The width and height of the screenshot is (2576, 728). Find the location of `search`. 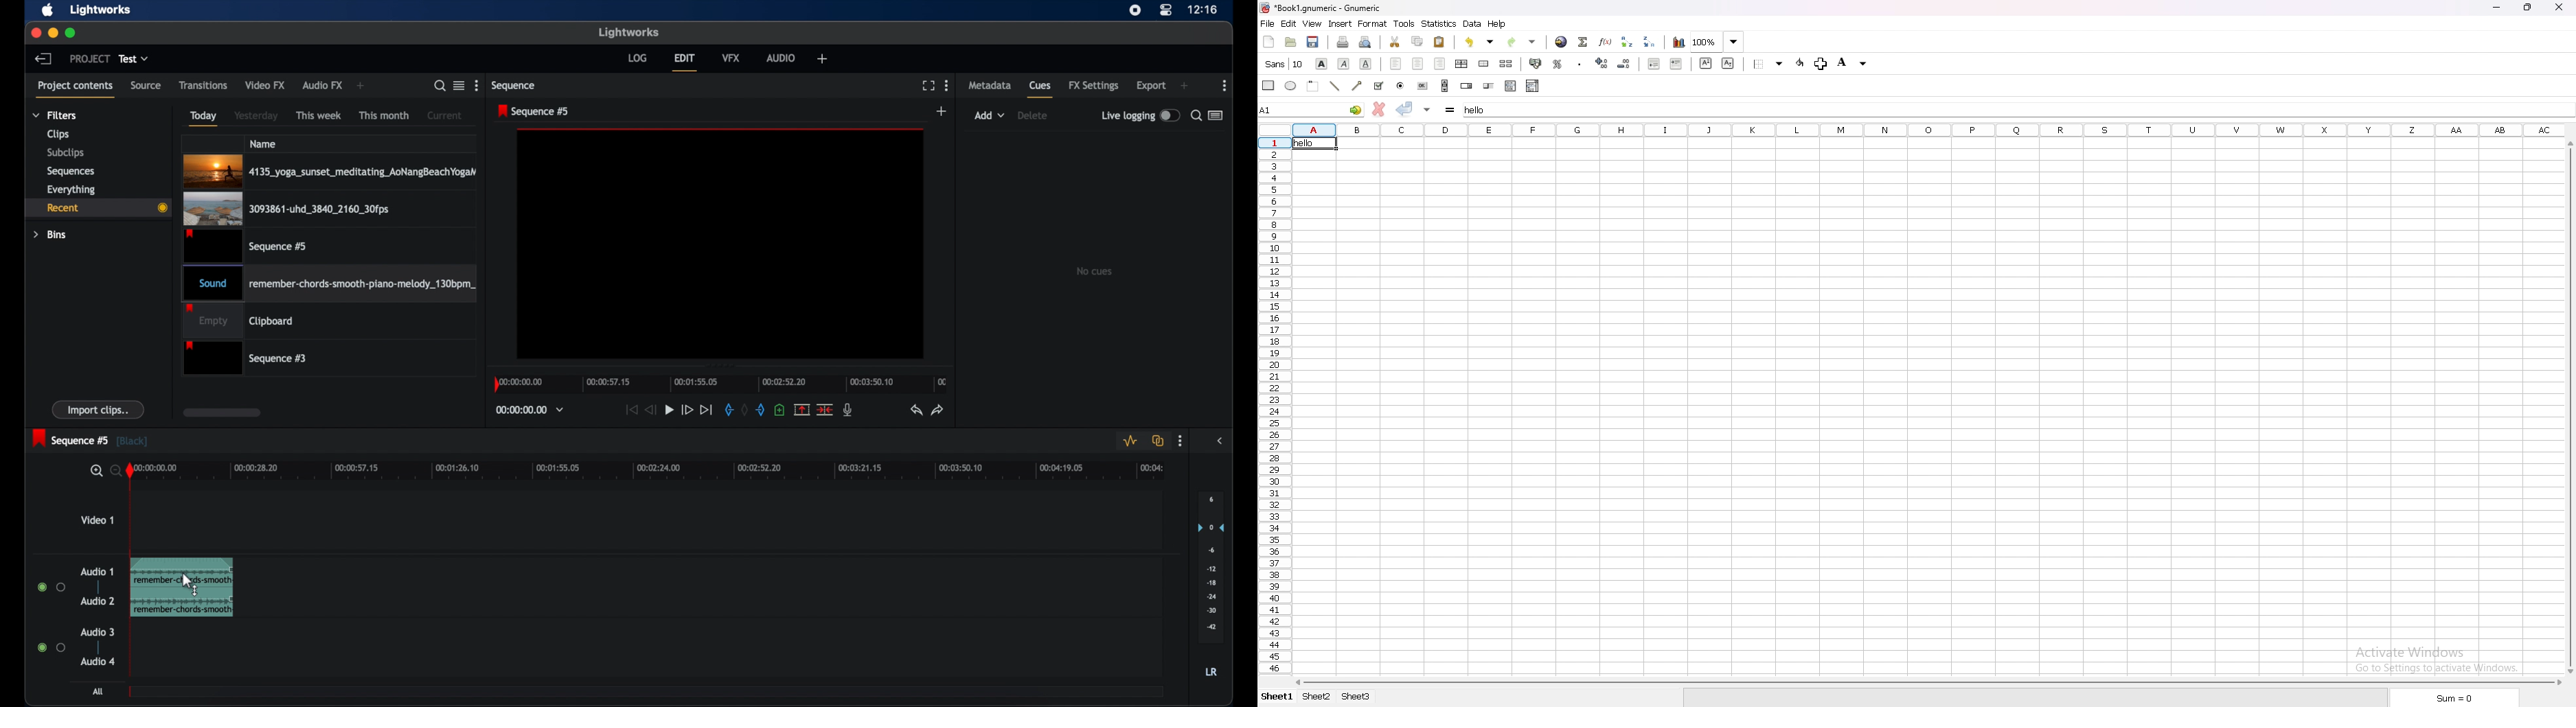

search is located at coordinates (439, 86).